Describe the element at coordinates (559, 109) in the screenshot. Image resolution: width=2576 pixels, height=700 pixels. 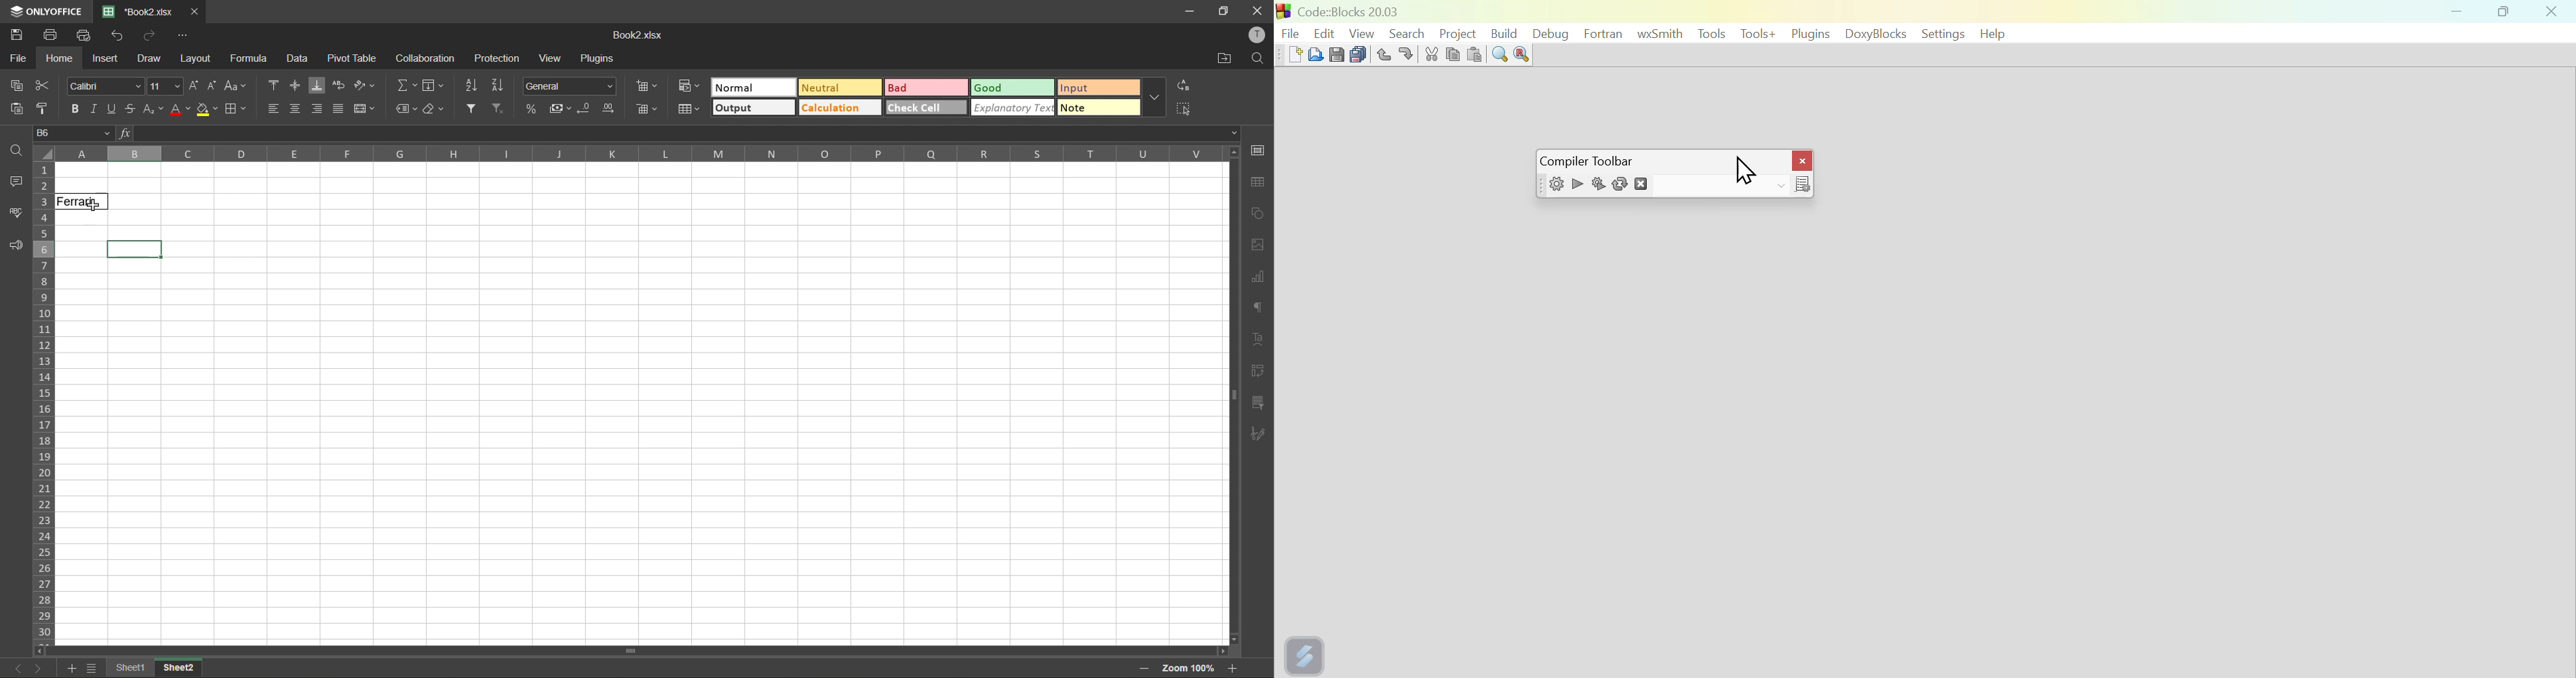
I see `accounting` at that location.